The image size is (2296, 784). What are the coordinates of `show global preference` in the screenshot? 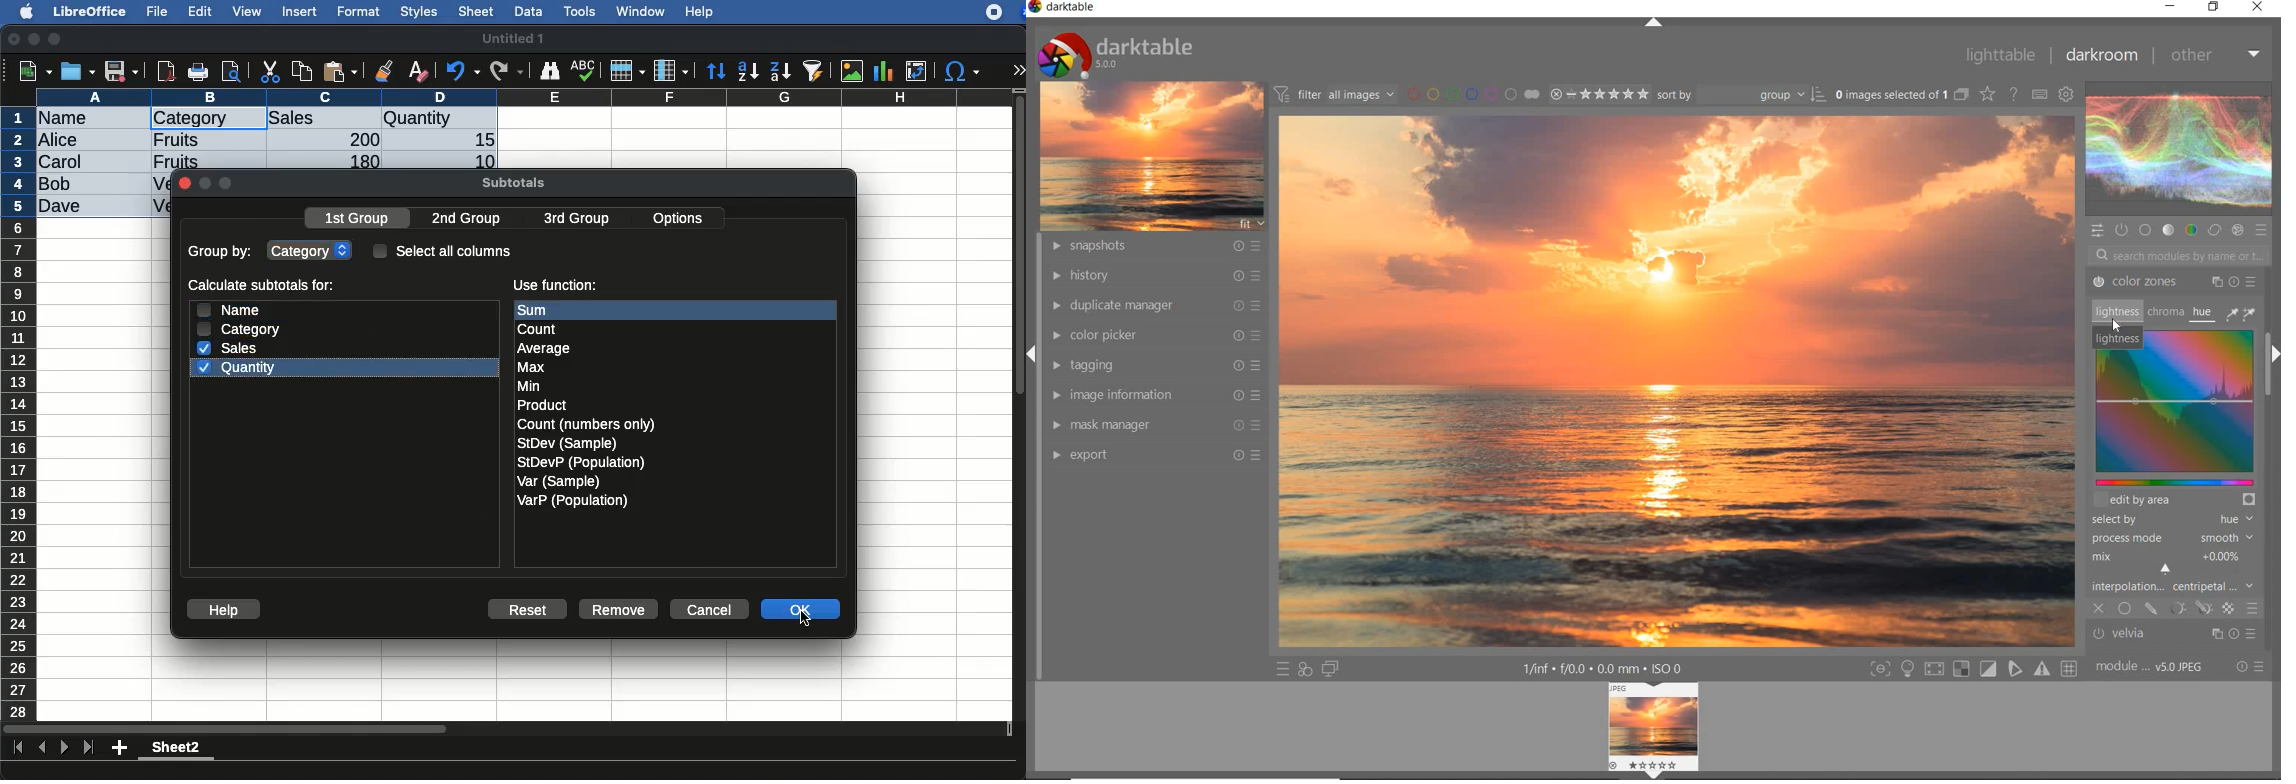 It's located at (2067, 93).